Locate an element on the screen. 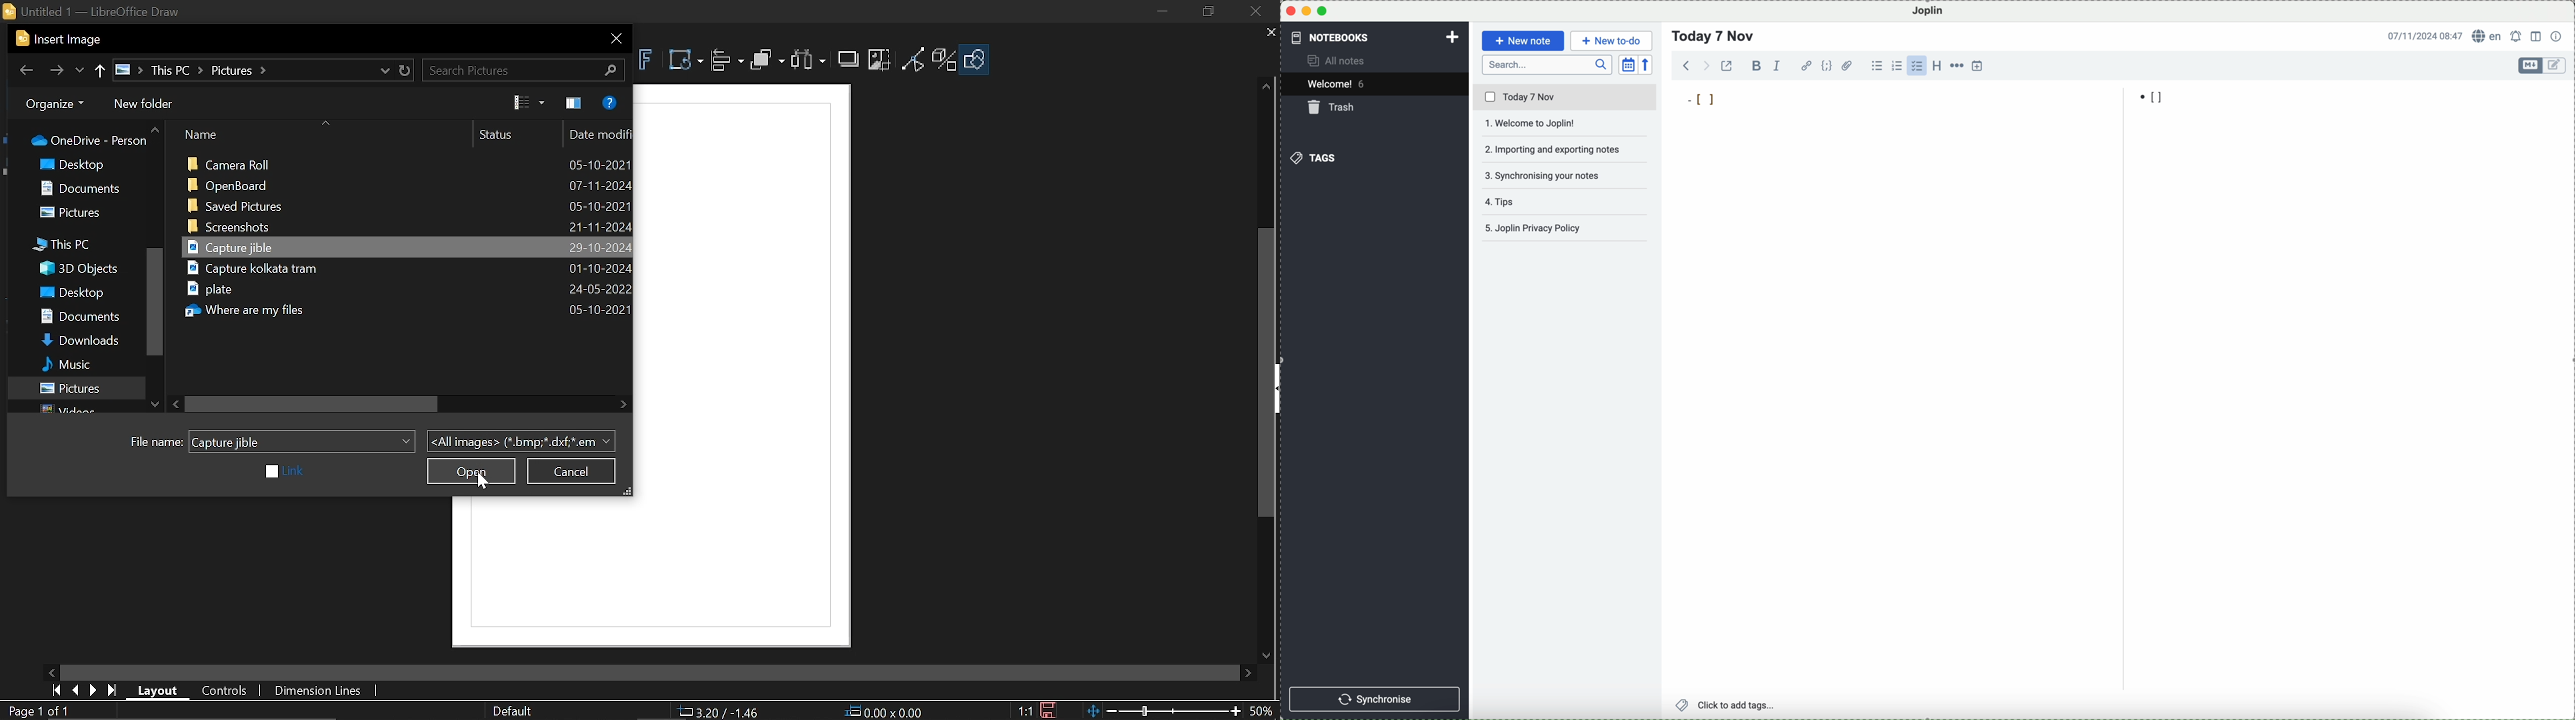 The width and height of the screenshot is (2576, 728). Restore is located at coordinates (406, 69).